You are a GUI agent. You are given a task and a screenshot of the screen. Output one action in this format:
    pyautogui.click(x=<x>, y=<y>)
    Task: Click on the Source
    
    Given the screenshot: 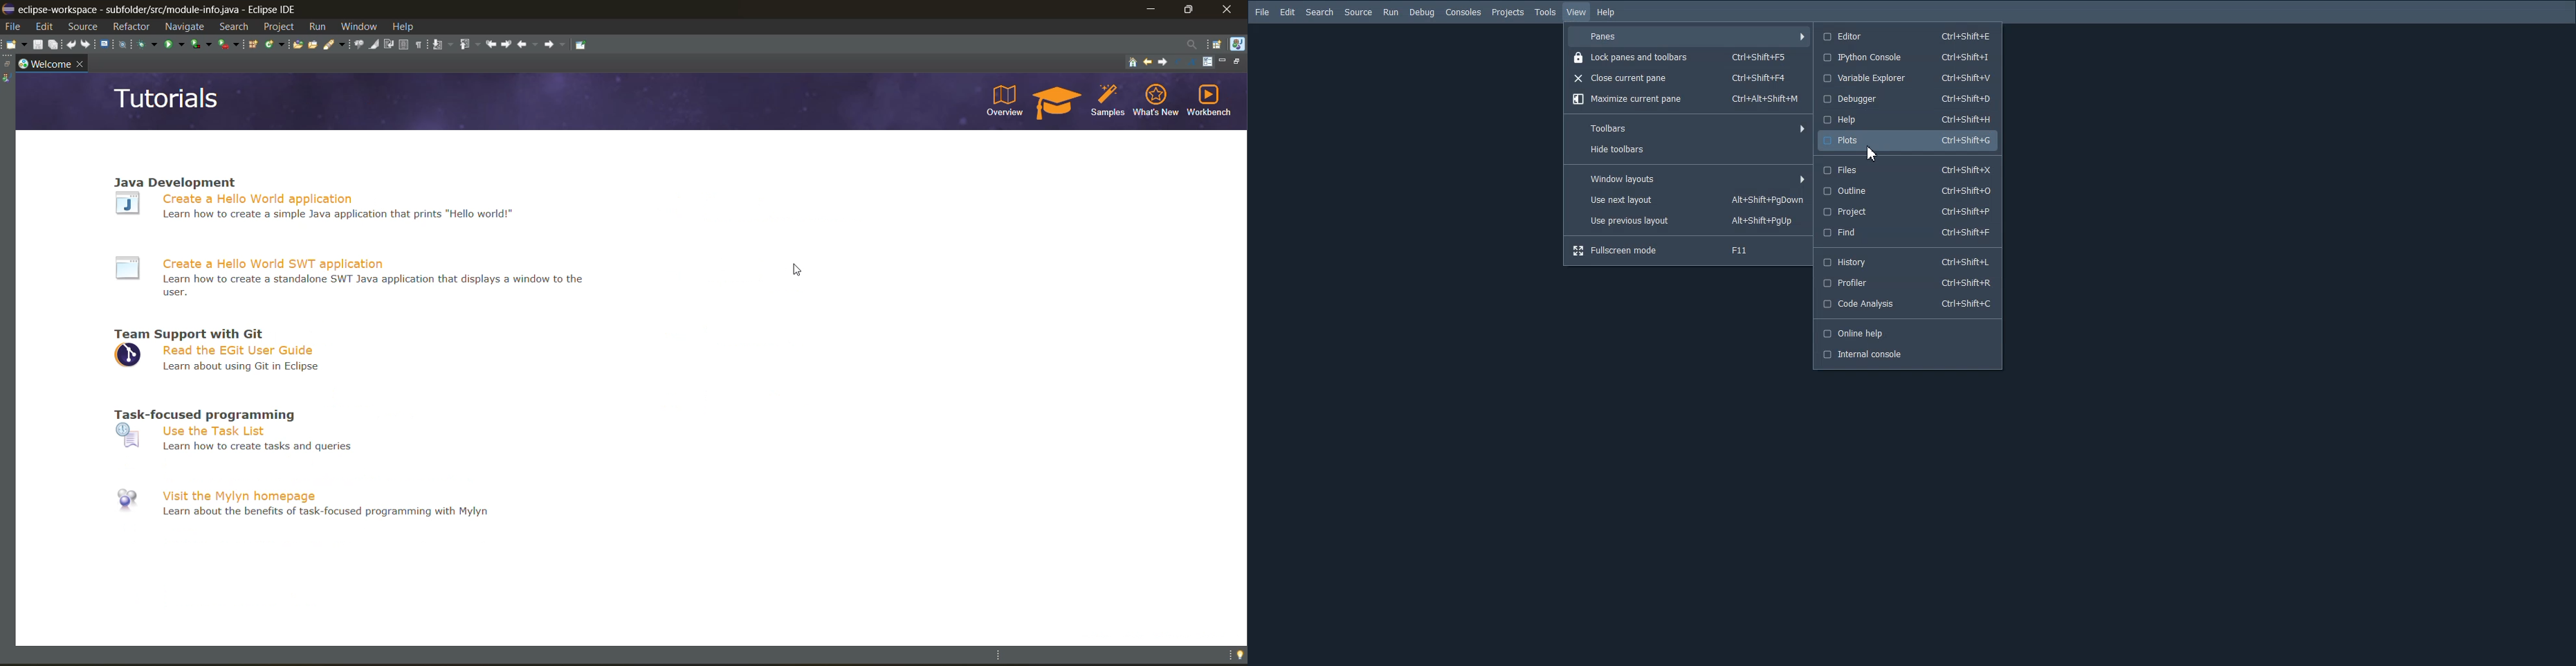 What is the action you would take?
    pyautogui.click(x=1358, y=12)
    